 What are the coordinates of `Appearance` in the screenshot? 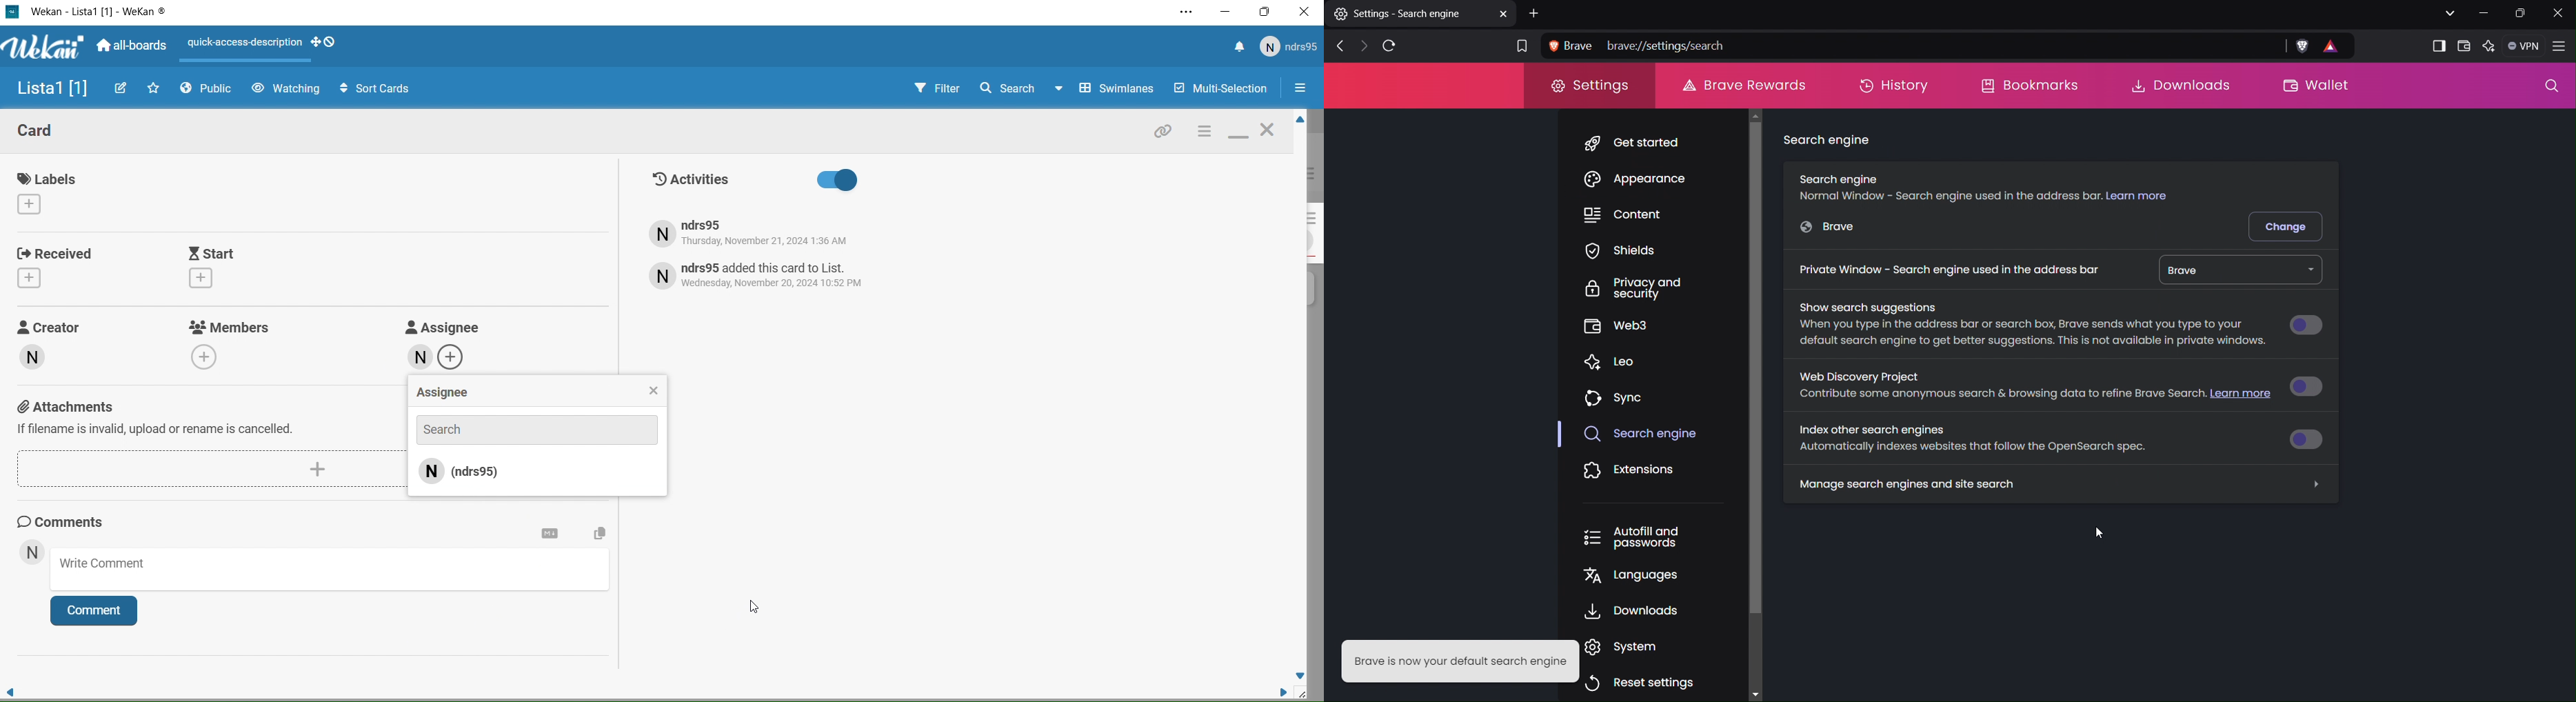 It's located at (1643, 182).